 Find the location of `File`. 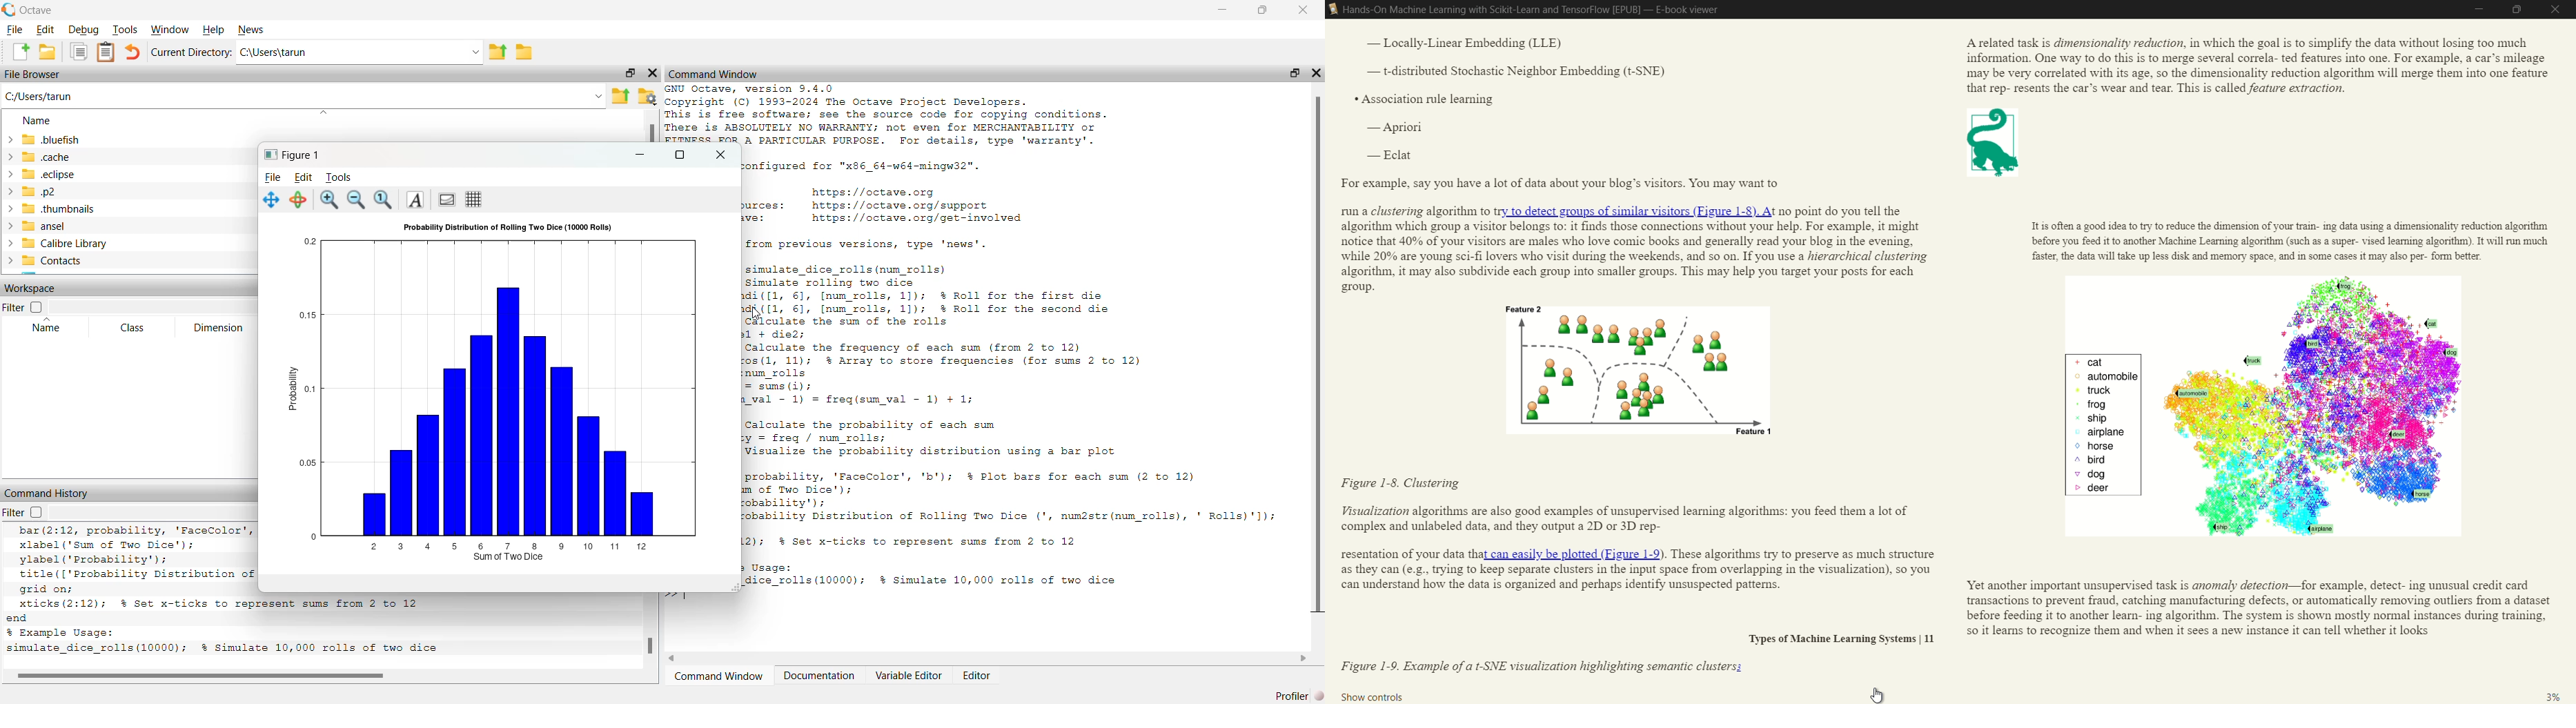

File is located at coordinates (271, 177).